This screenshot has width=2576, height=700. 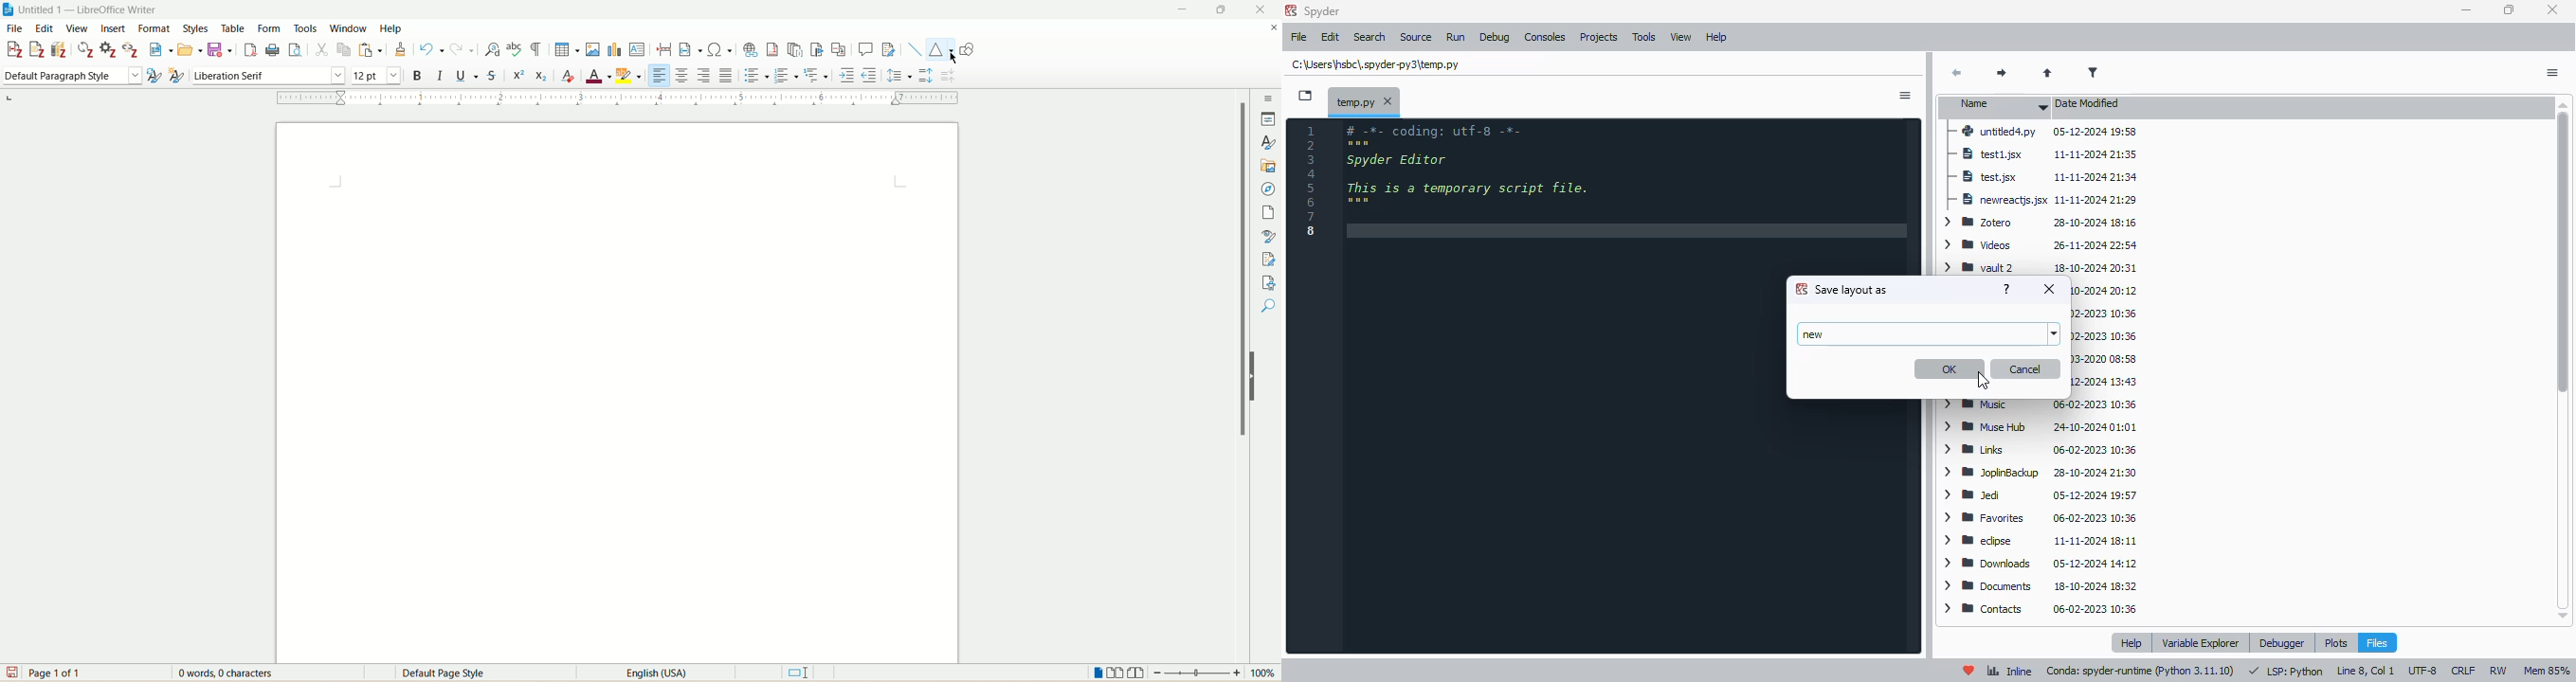 I want to click on page, so click(x=618, y=391).